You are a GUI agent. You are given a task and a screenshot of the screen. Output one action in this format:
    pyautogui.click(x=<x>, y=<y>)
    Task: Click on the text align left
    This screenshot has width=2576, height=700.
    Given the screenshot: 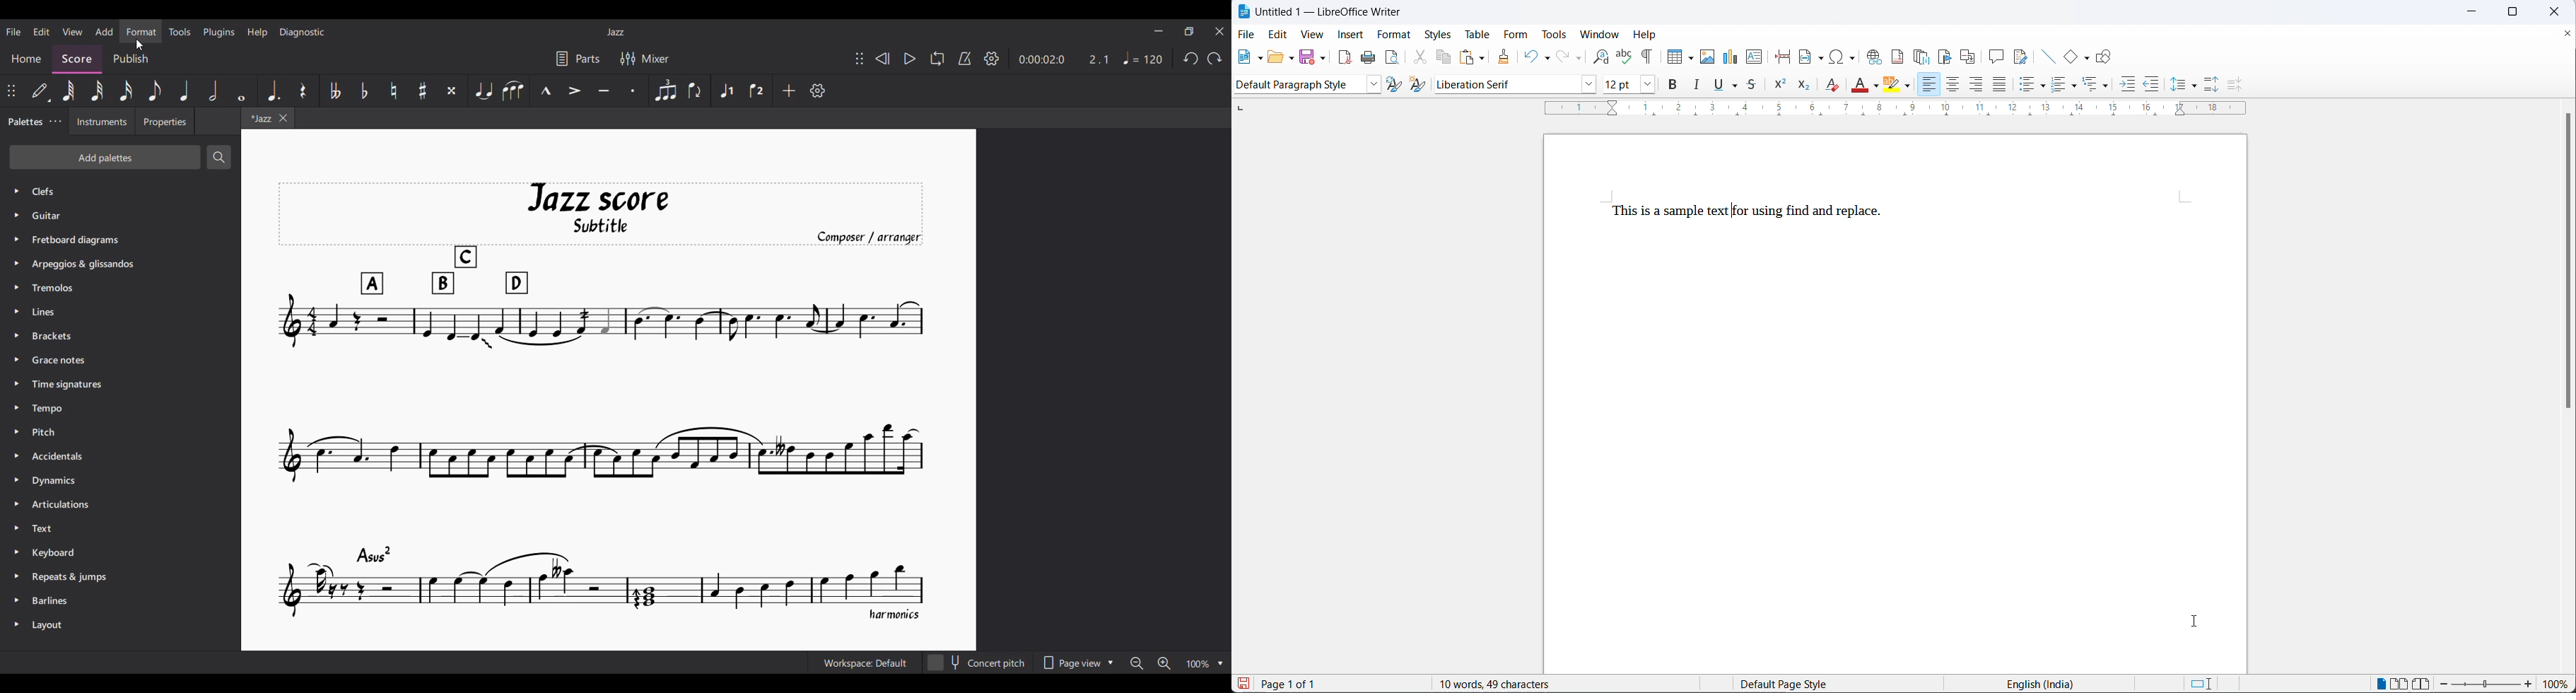 What is the action you would take?
    pyautogui.click(x=1928, y=85)
    